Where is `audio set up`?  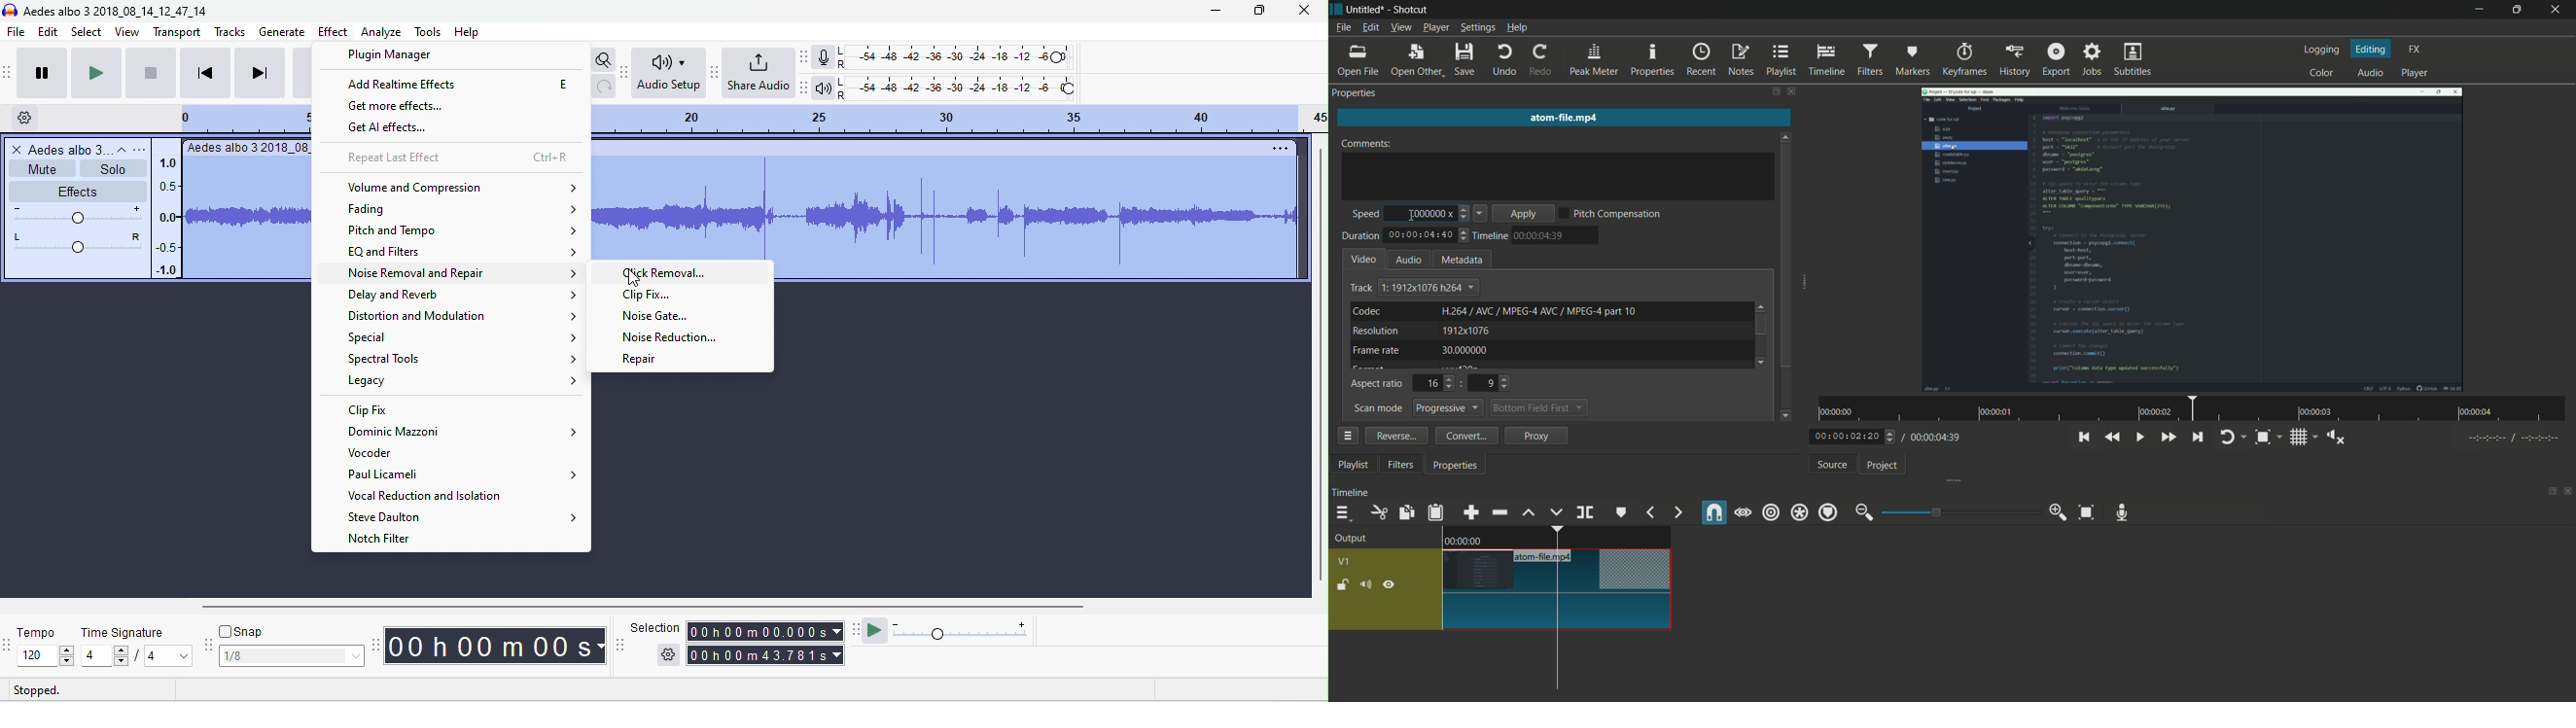 audio set up is located at coordinates (667, 73).